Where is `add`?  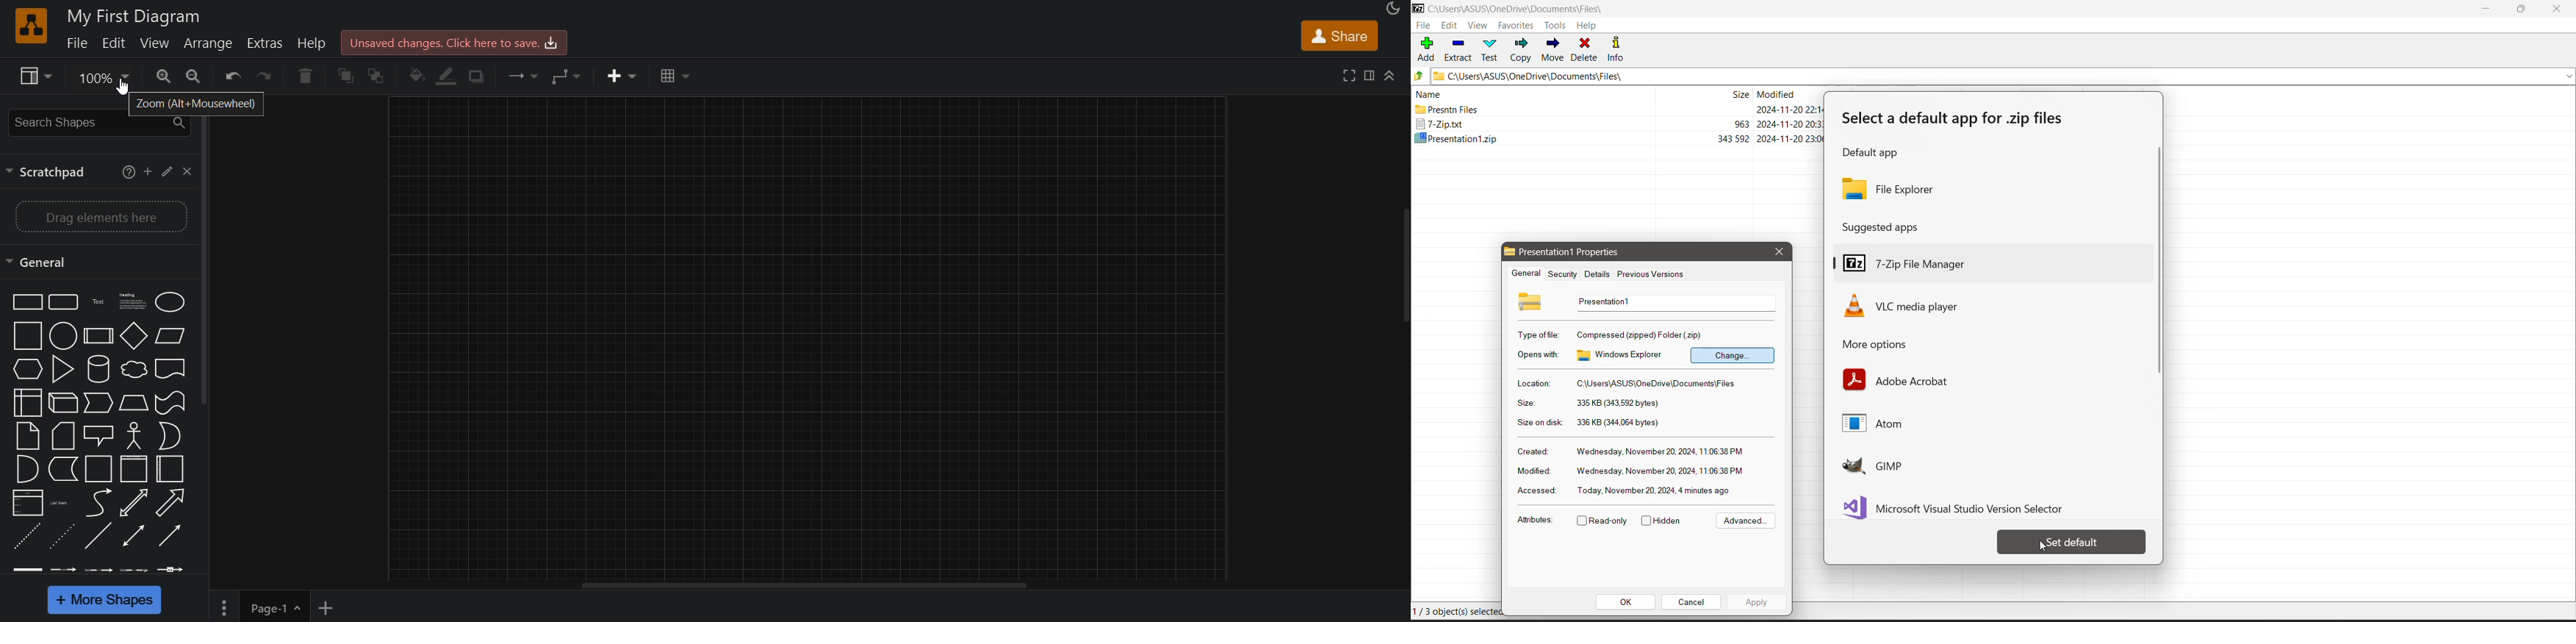
add is located at coordinates (144, 173).